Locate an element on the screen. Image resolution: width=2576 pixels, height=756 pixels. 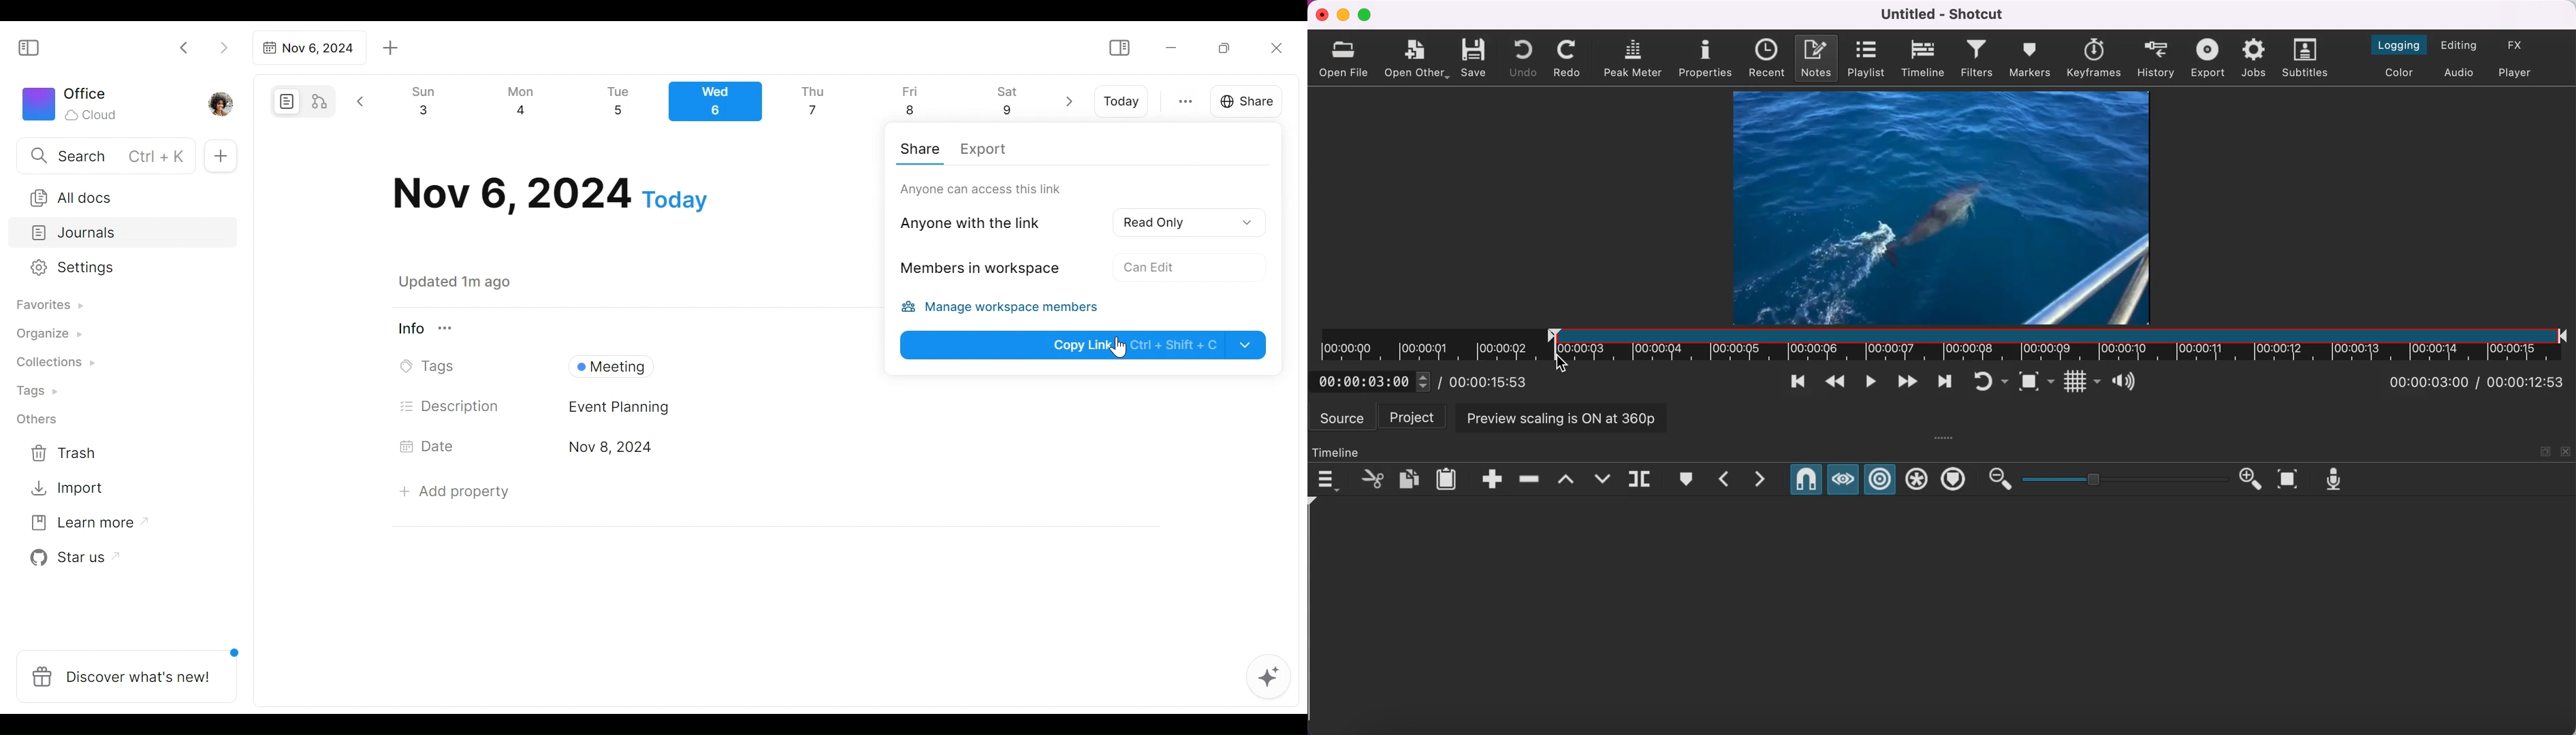
Organize is located at coordinates (48, 335).